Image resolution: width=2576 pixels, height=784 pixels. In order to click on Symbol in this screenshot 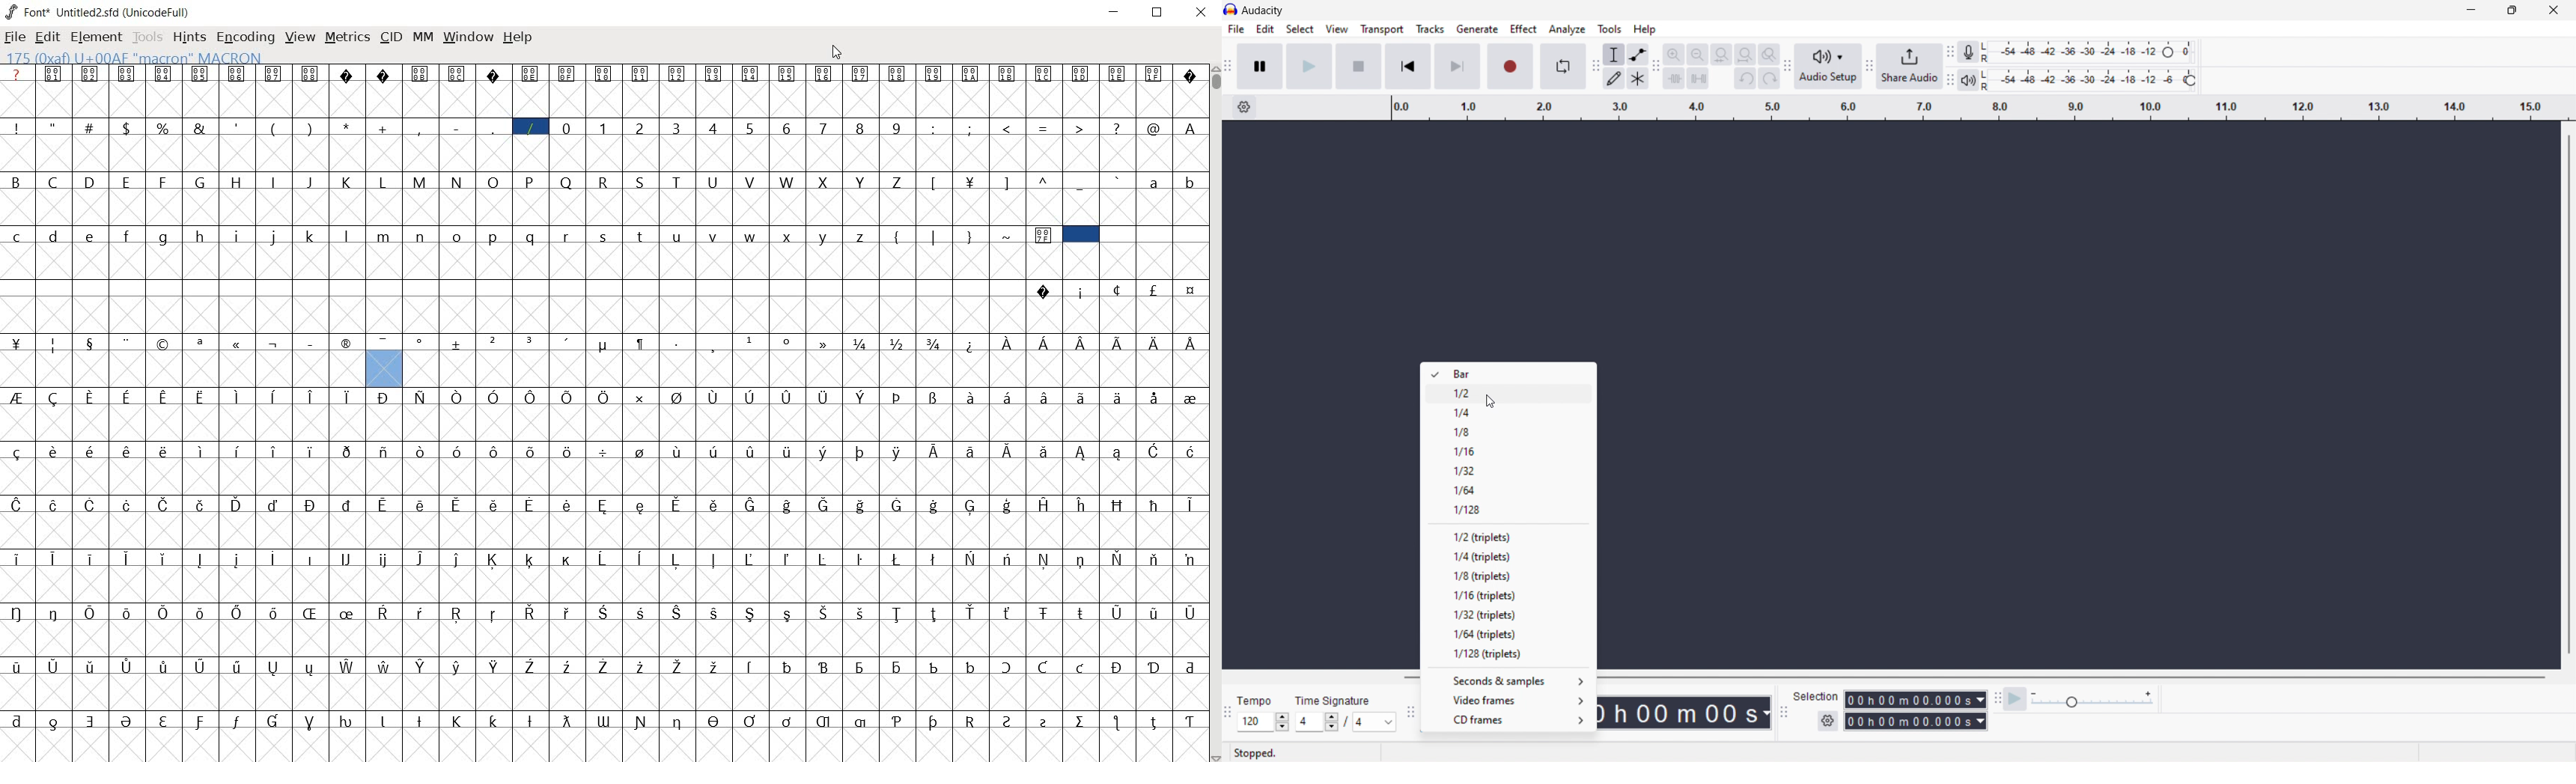, I will do `click(1154, 289)`.